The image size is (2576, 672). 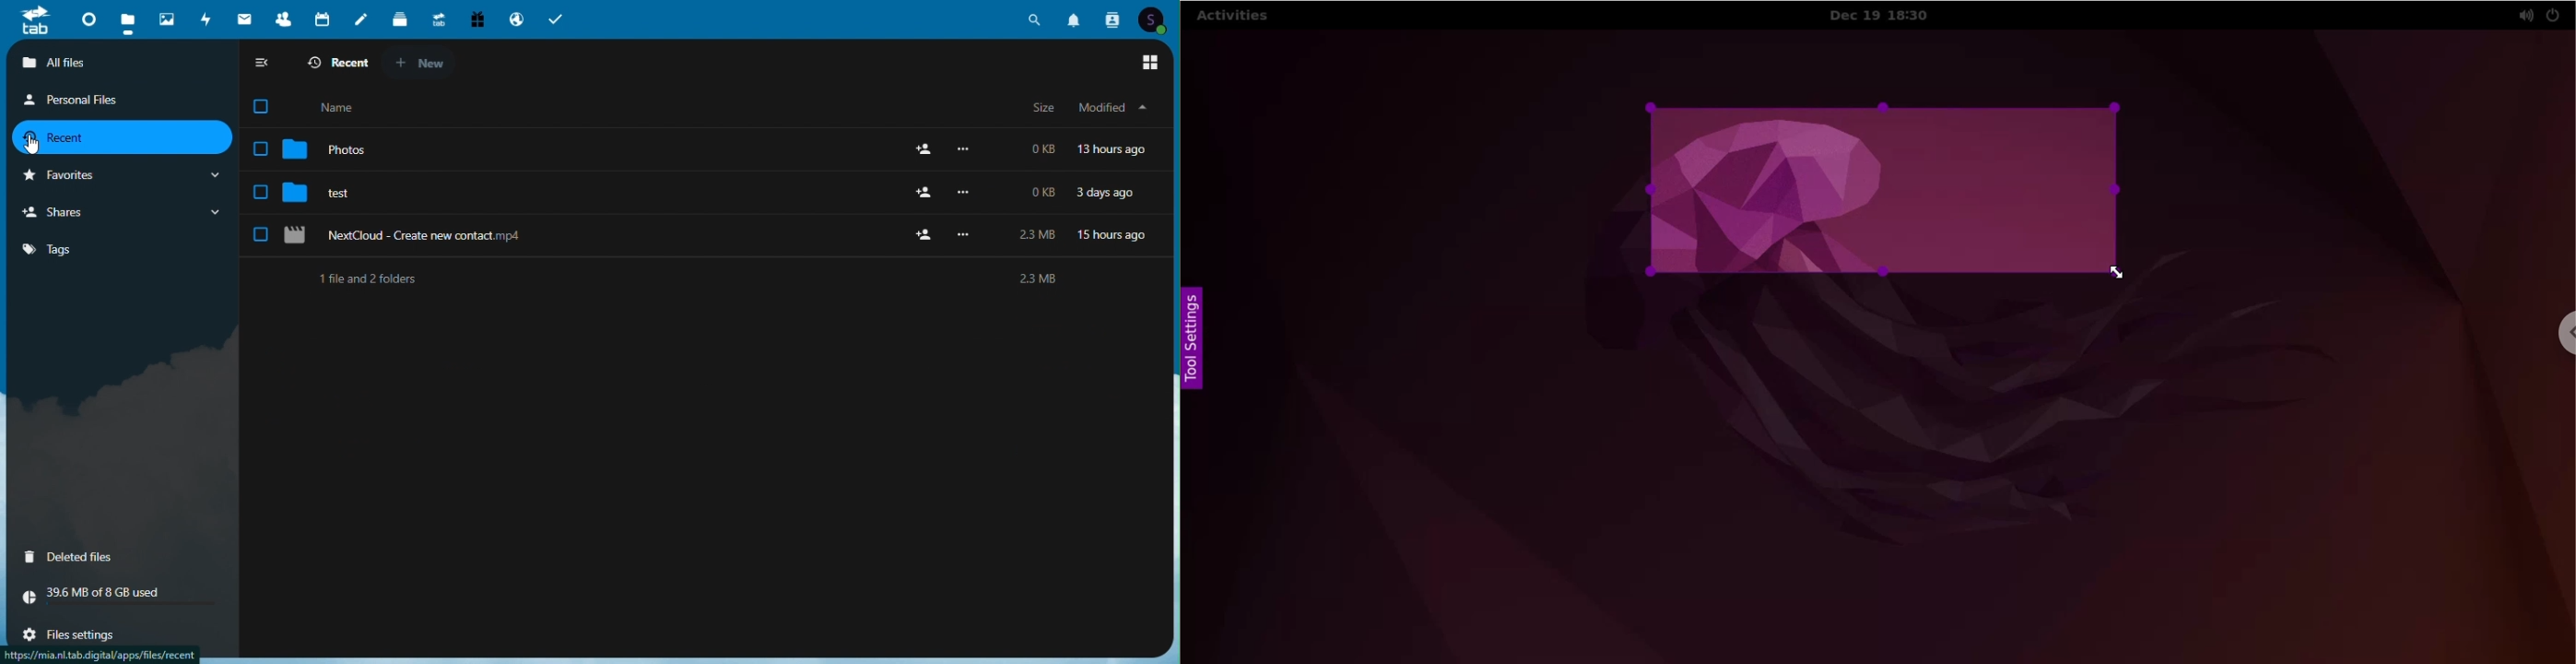 I want to click on tags, so click(x=67, y=253).